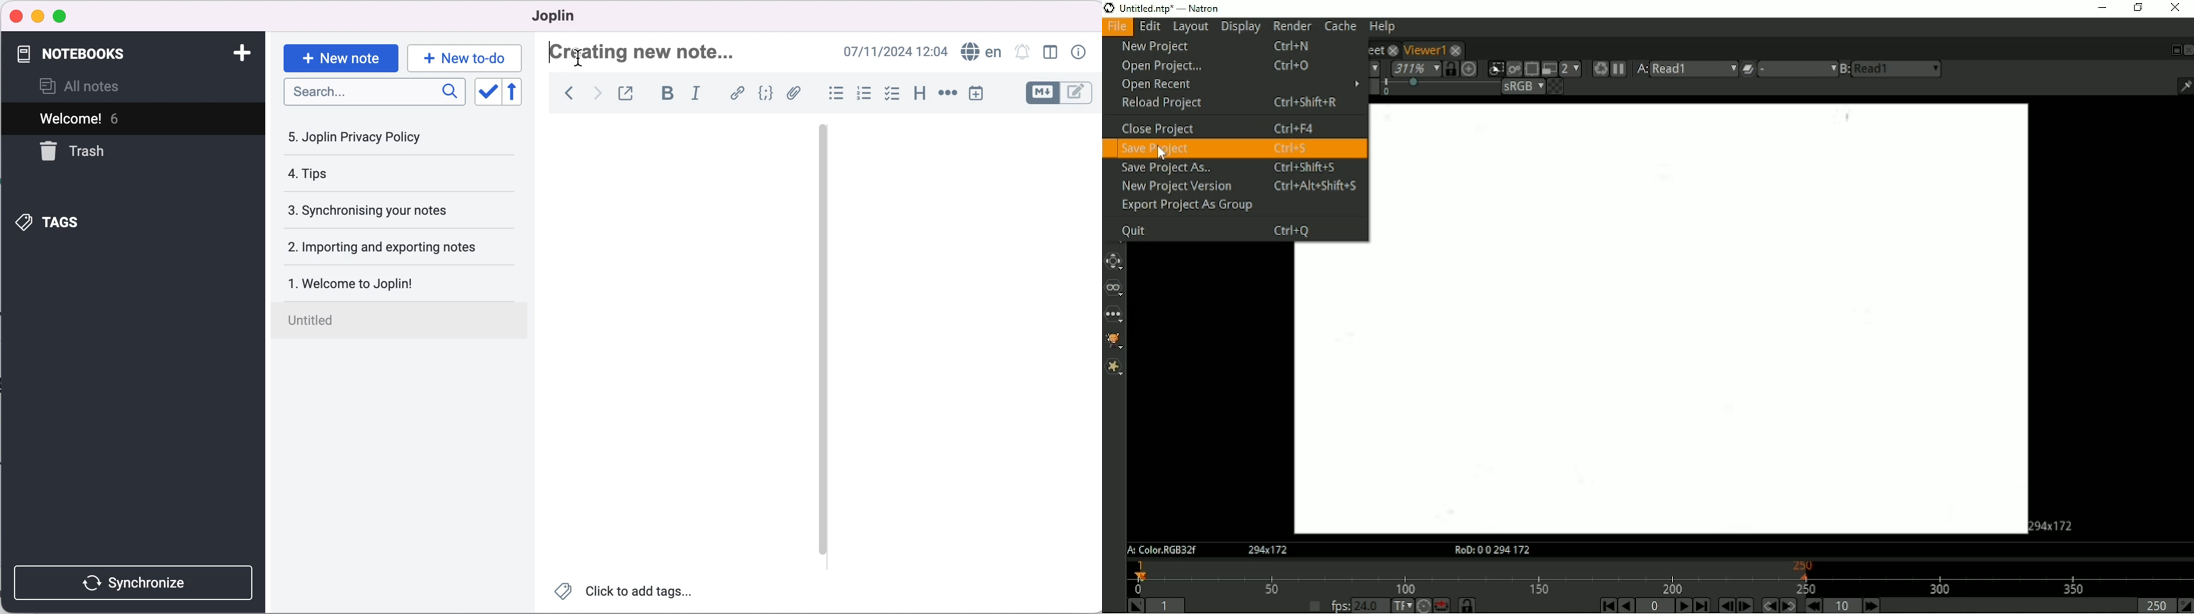  I want to click on New Project Version, so click(1240, 187).